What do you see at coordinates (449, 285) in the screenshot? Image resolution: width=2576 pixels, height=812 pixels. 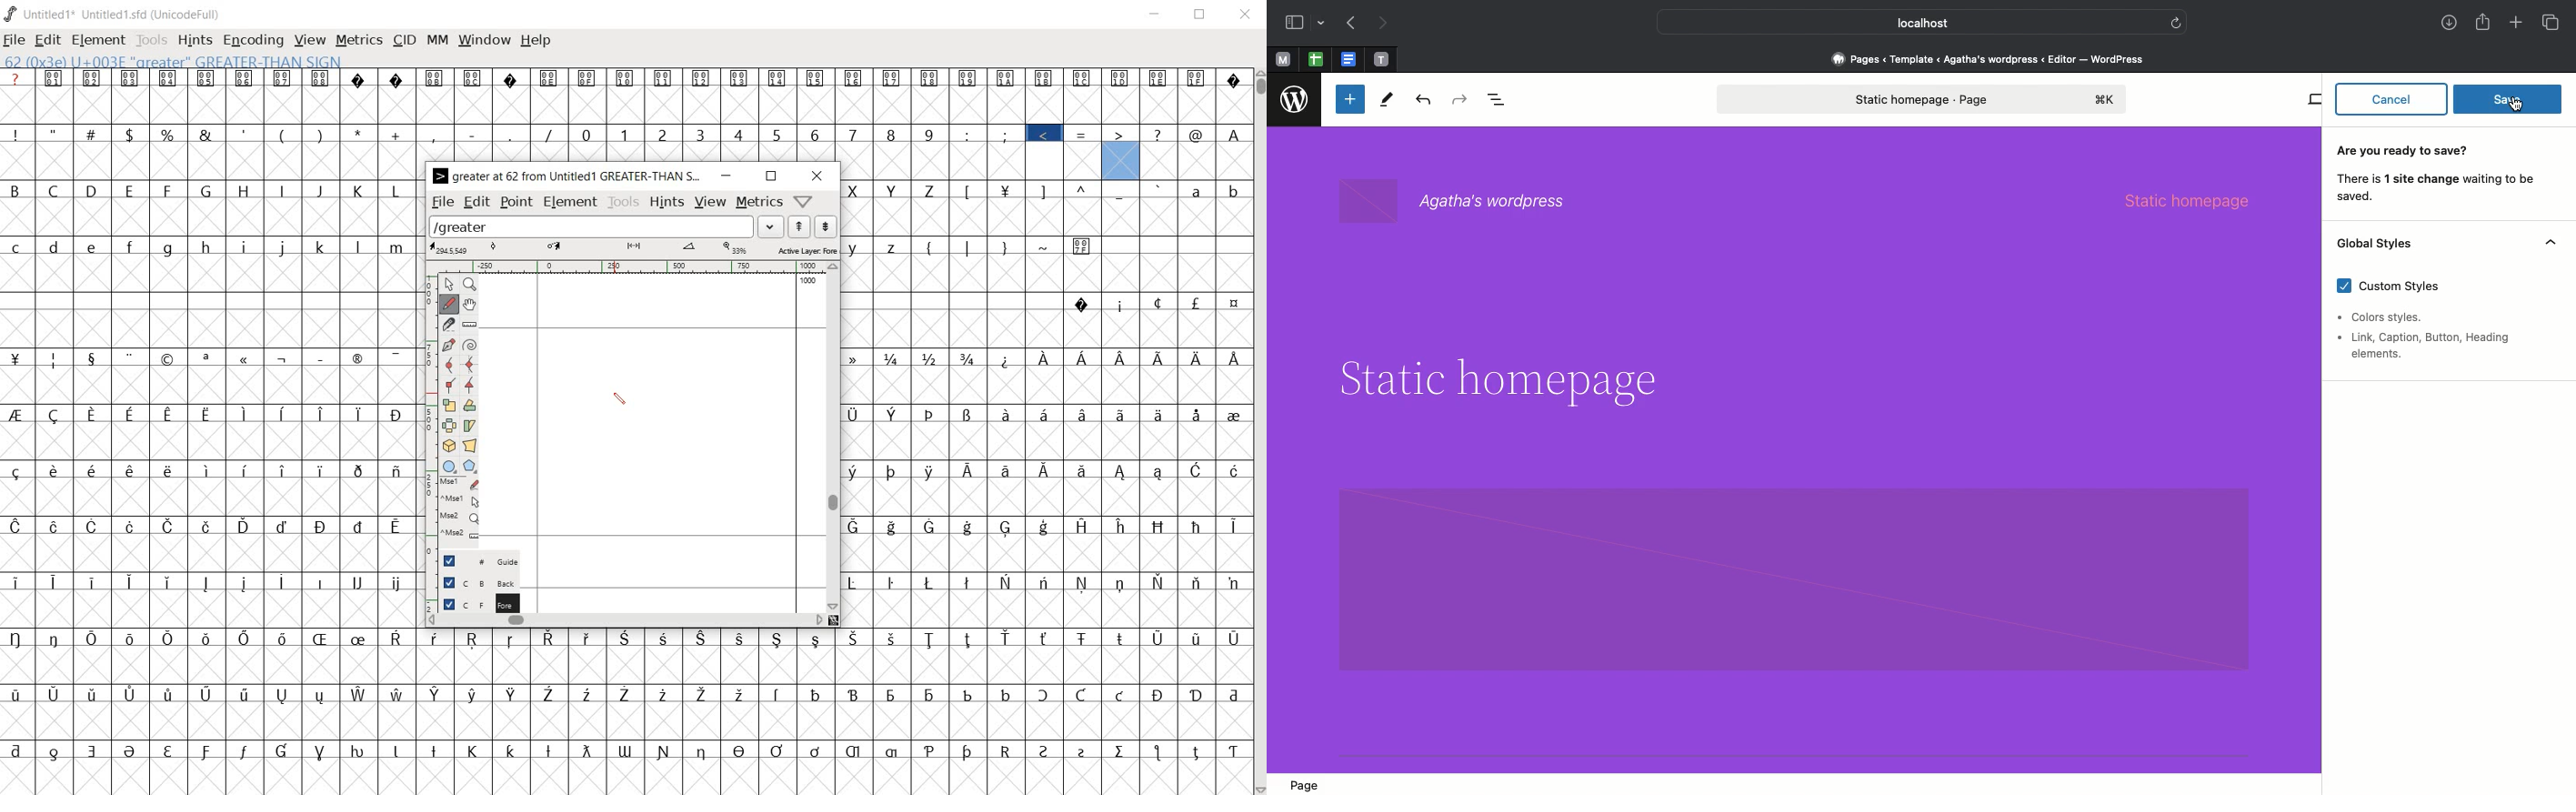 I see `pointer` at bounding box center [449, 285].